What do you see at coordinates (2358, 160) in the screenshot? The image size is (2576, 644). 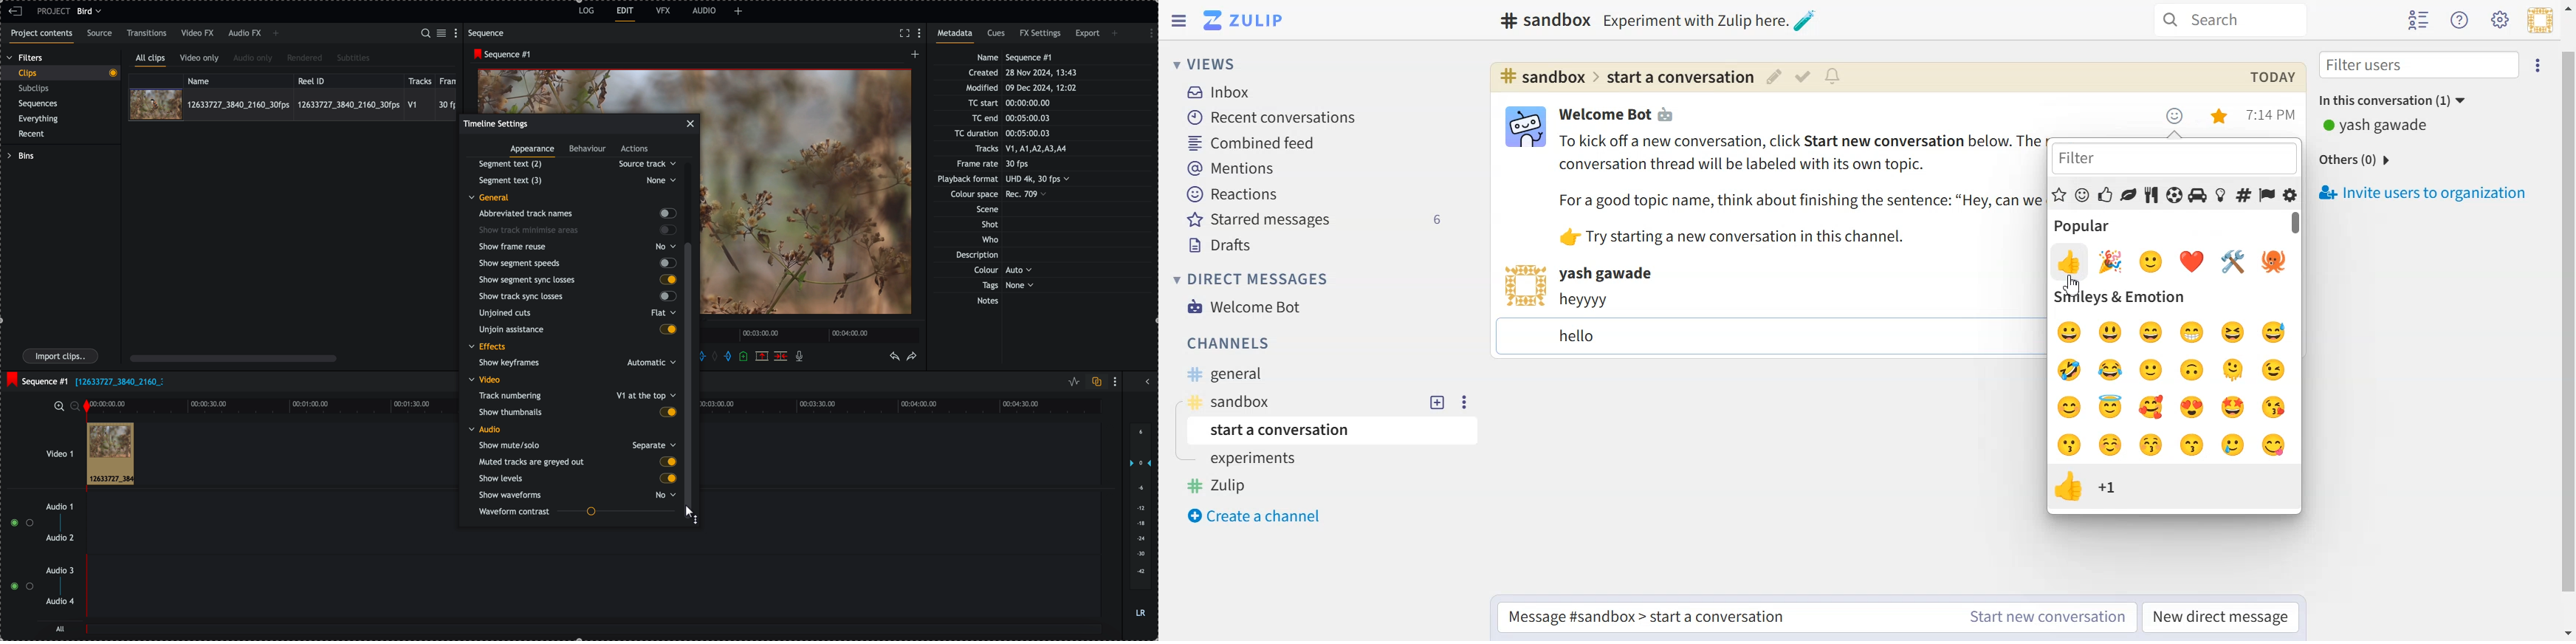 I see `Others` at bounding box center [2358, 160].